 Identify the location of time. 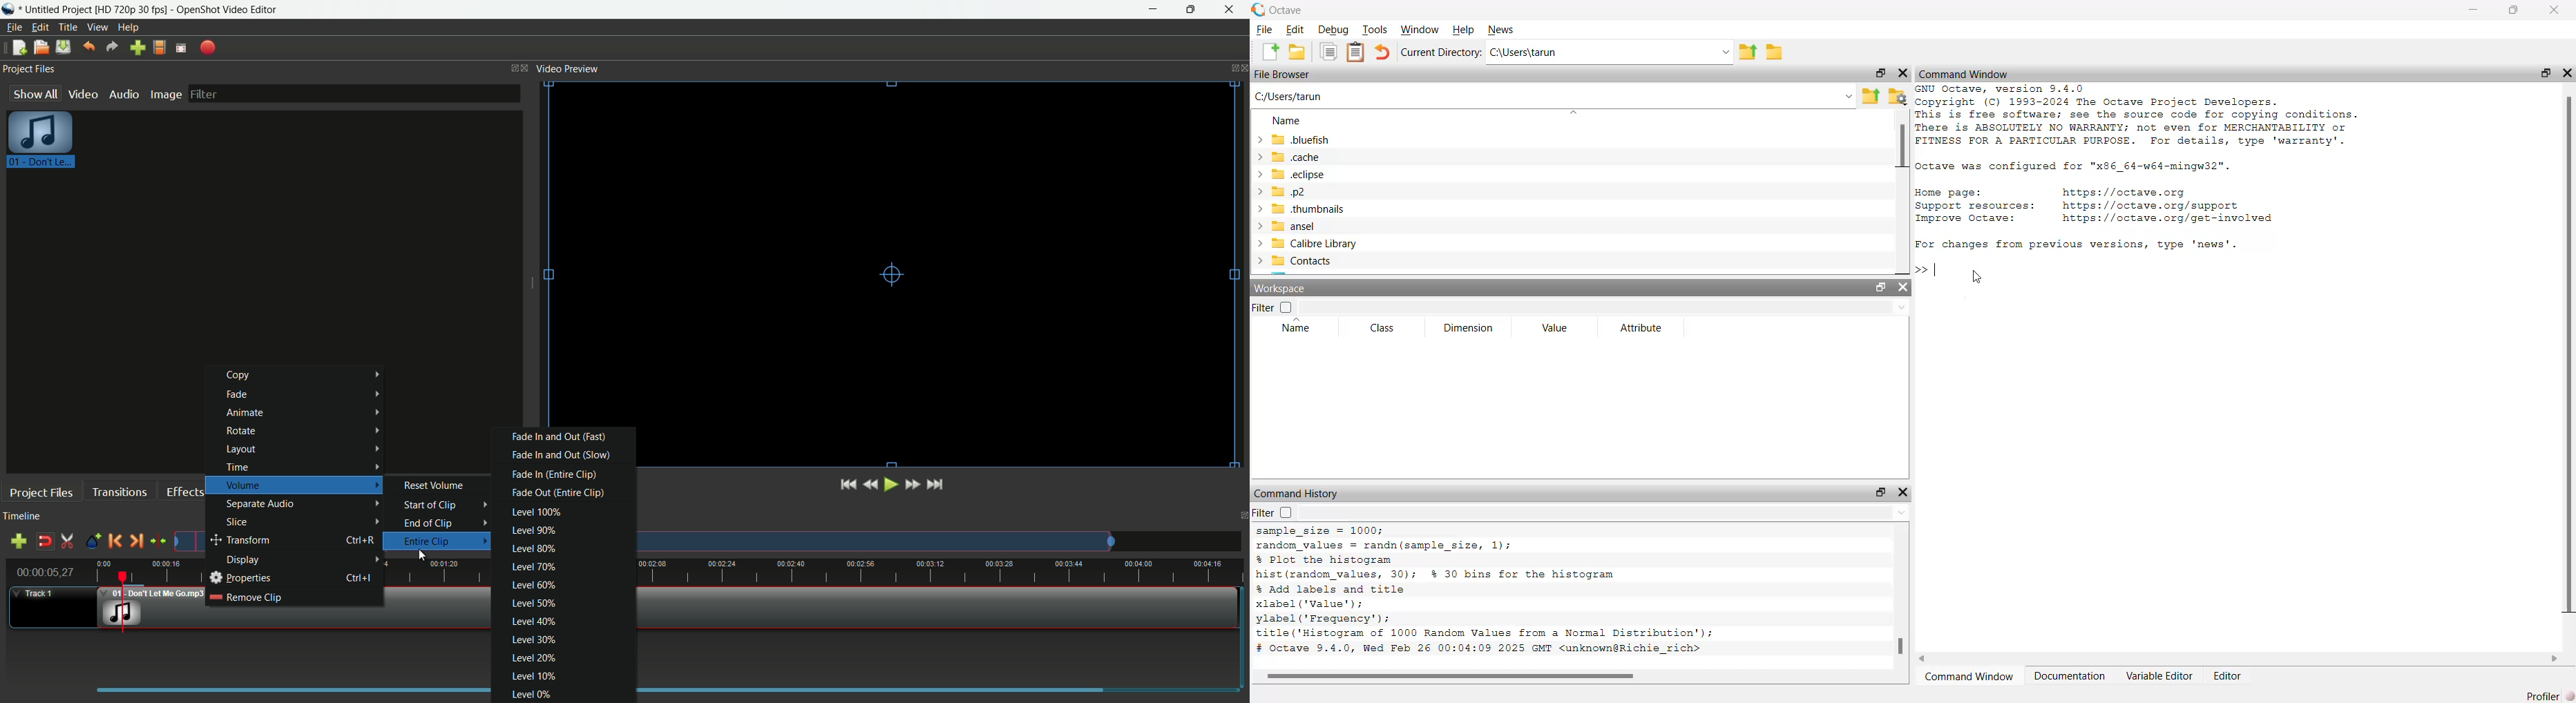
(301, 467).